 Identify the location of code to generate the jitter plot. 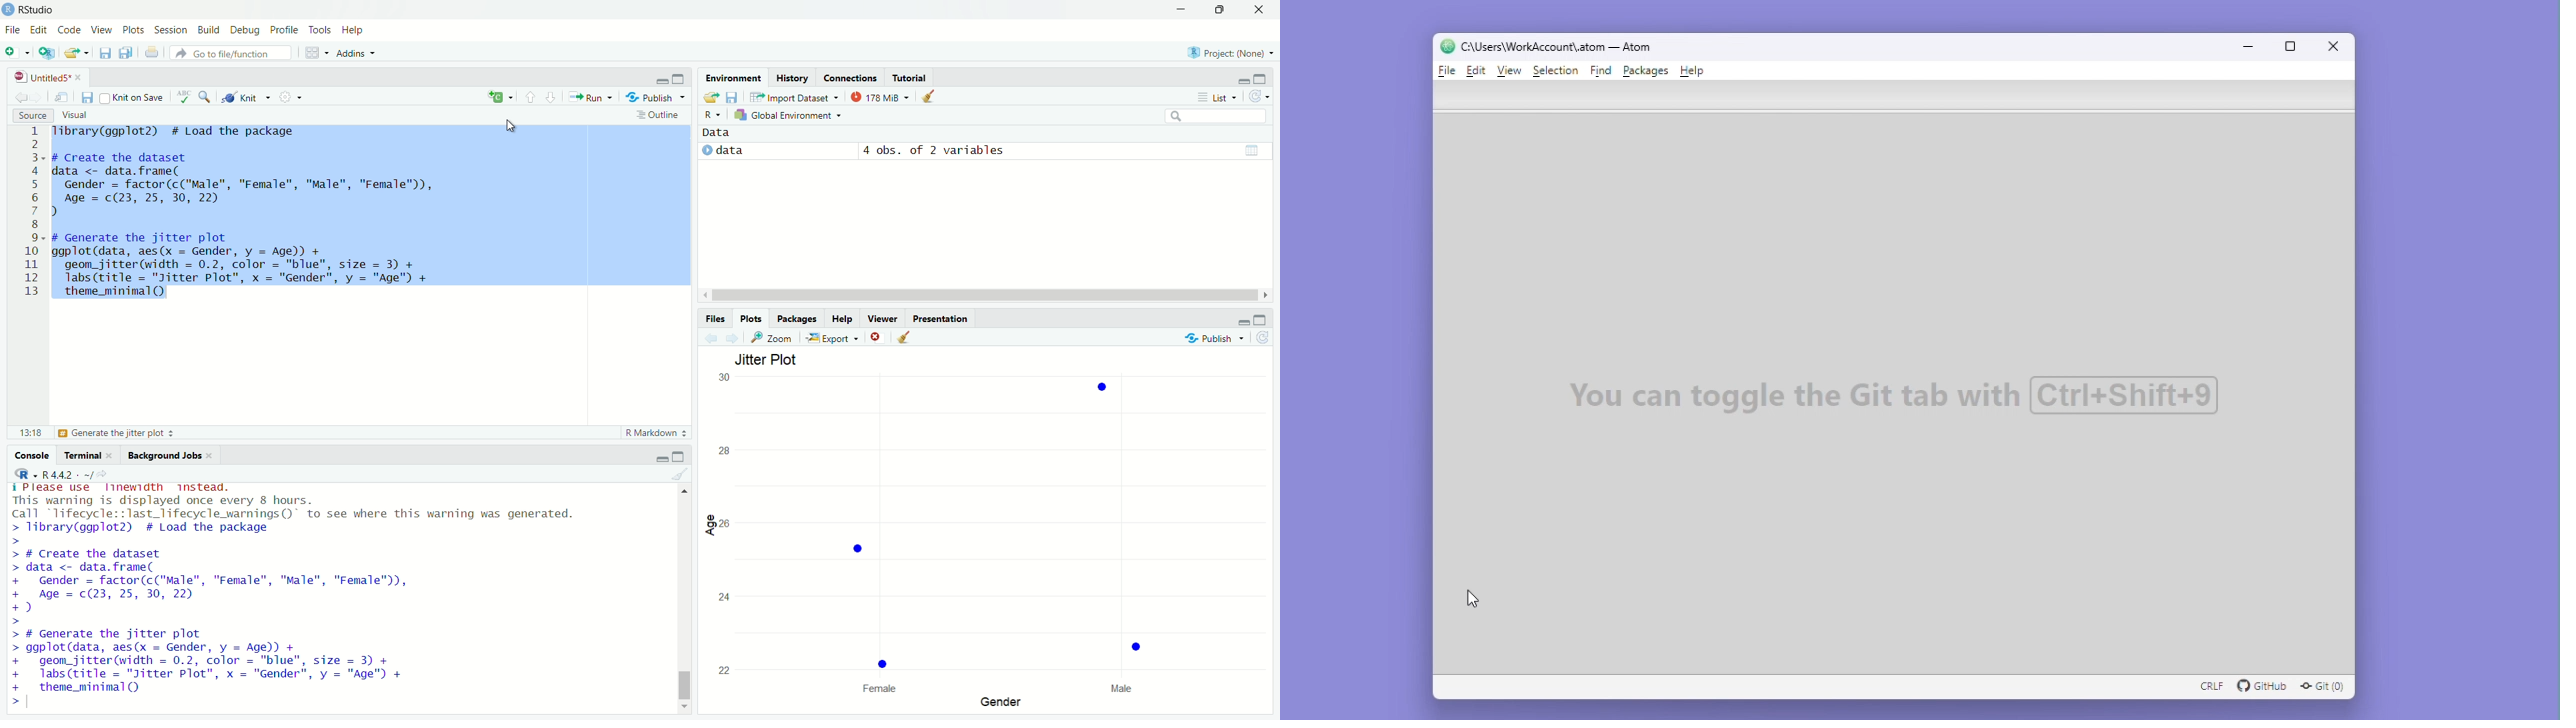
(268, 265).